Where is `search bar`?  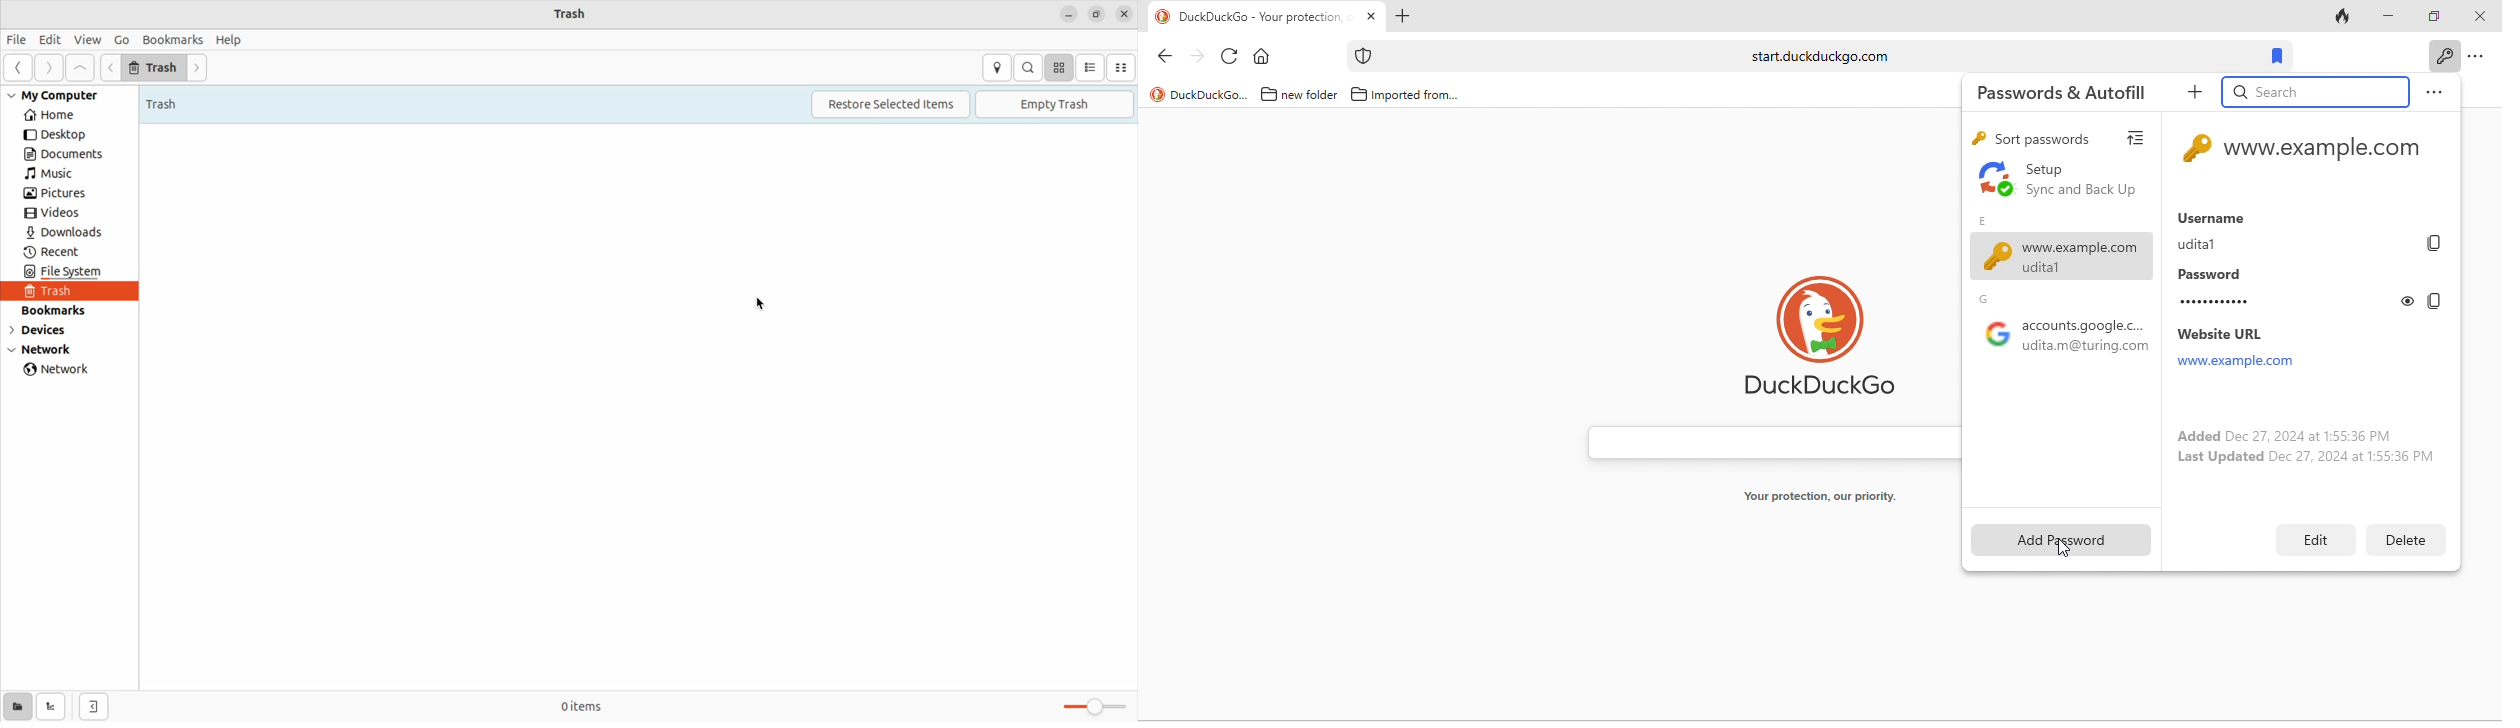
search bar is located at coordinates (1764, 438).